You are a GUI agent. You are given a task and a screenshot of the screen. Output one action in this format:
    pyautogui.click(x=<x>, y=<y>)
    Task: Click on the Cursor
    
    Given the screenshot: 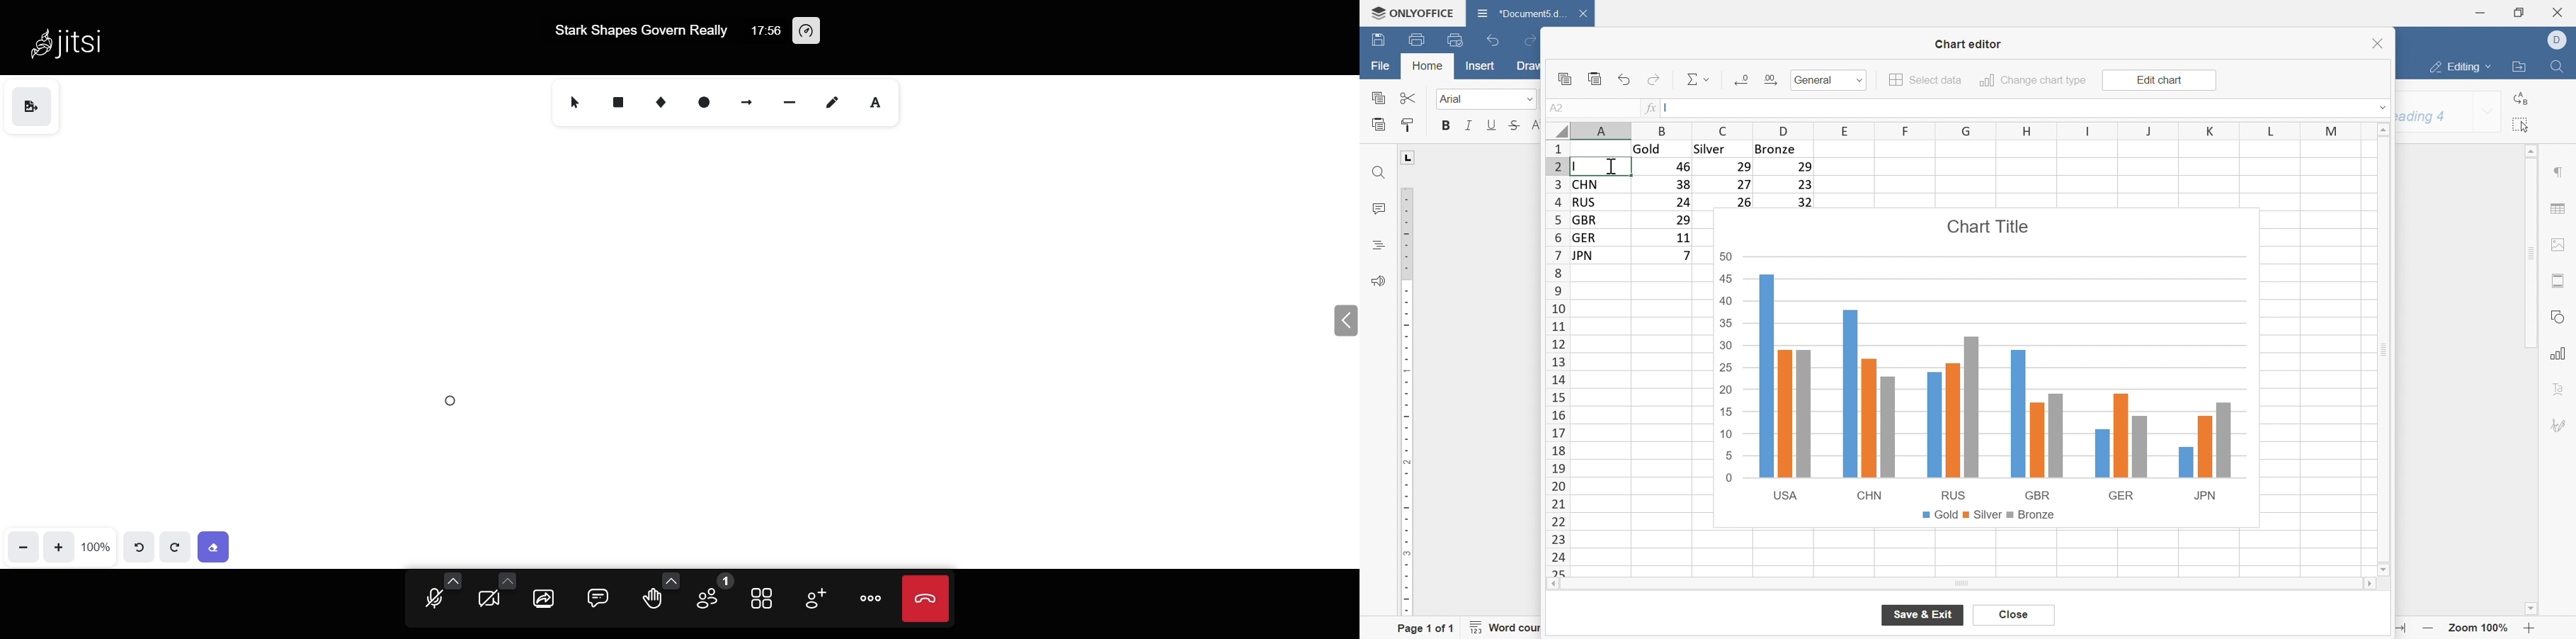 What is the action you would take?
    pyautogui.click(x=1617, y=164)
    